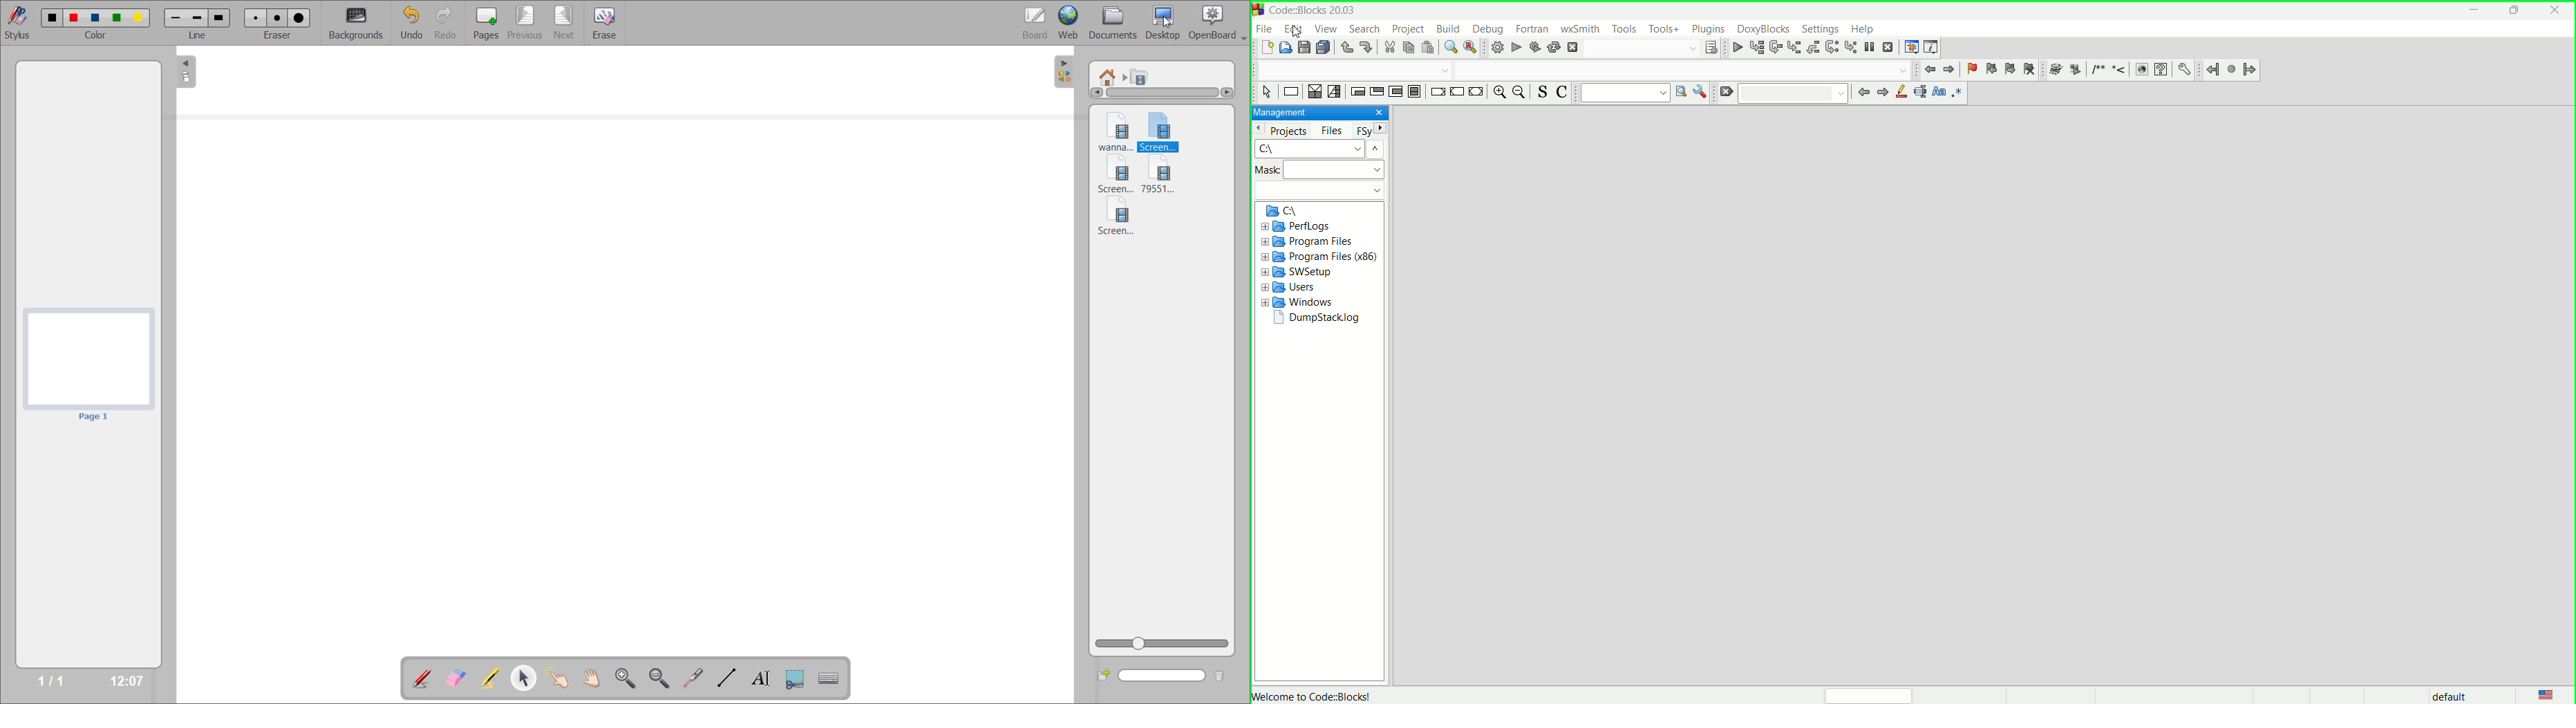 This screenshot has width=2576, height=728. I want to click on project, so click(1409, 28).